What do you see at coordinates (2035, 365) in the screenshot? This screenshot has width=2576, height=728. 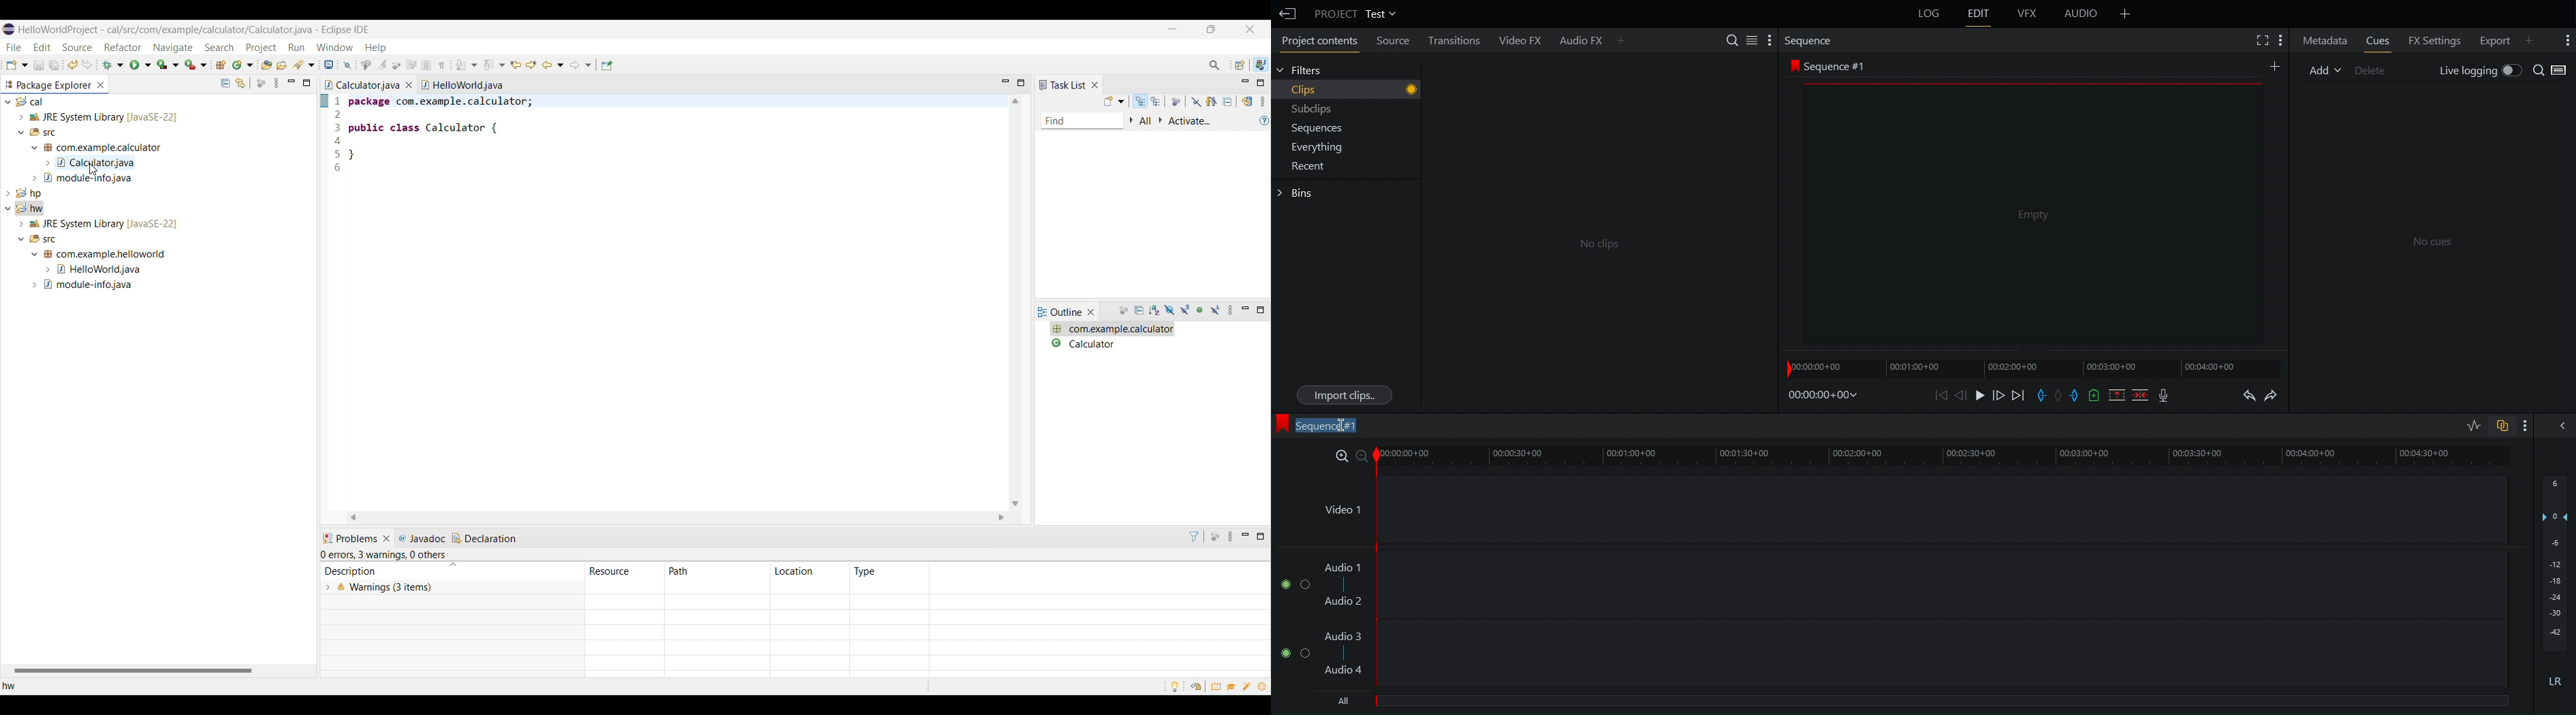 I see `Timeline` at bounding box center [2035, 365].